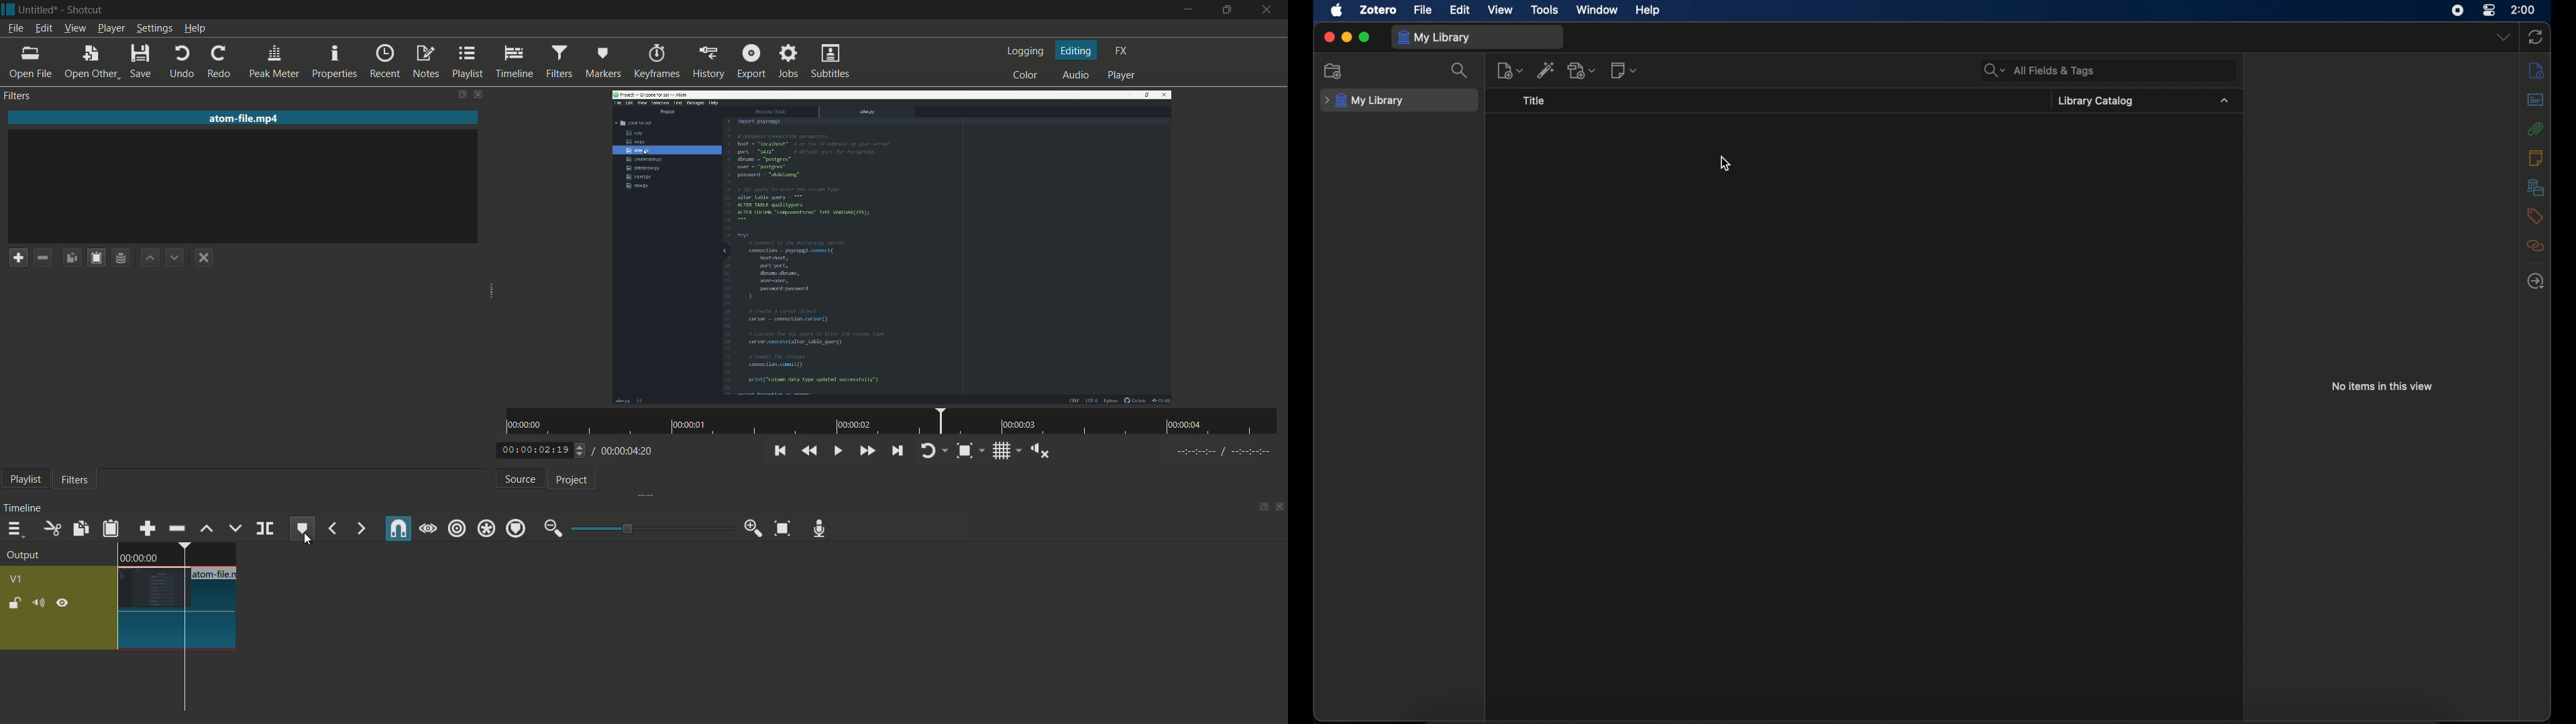 This screenshot has width=2576, height=728. Describe the element at coordinates (2504, 37) in the screenshot. I see `dropdown` at that location.